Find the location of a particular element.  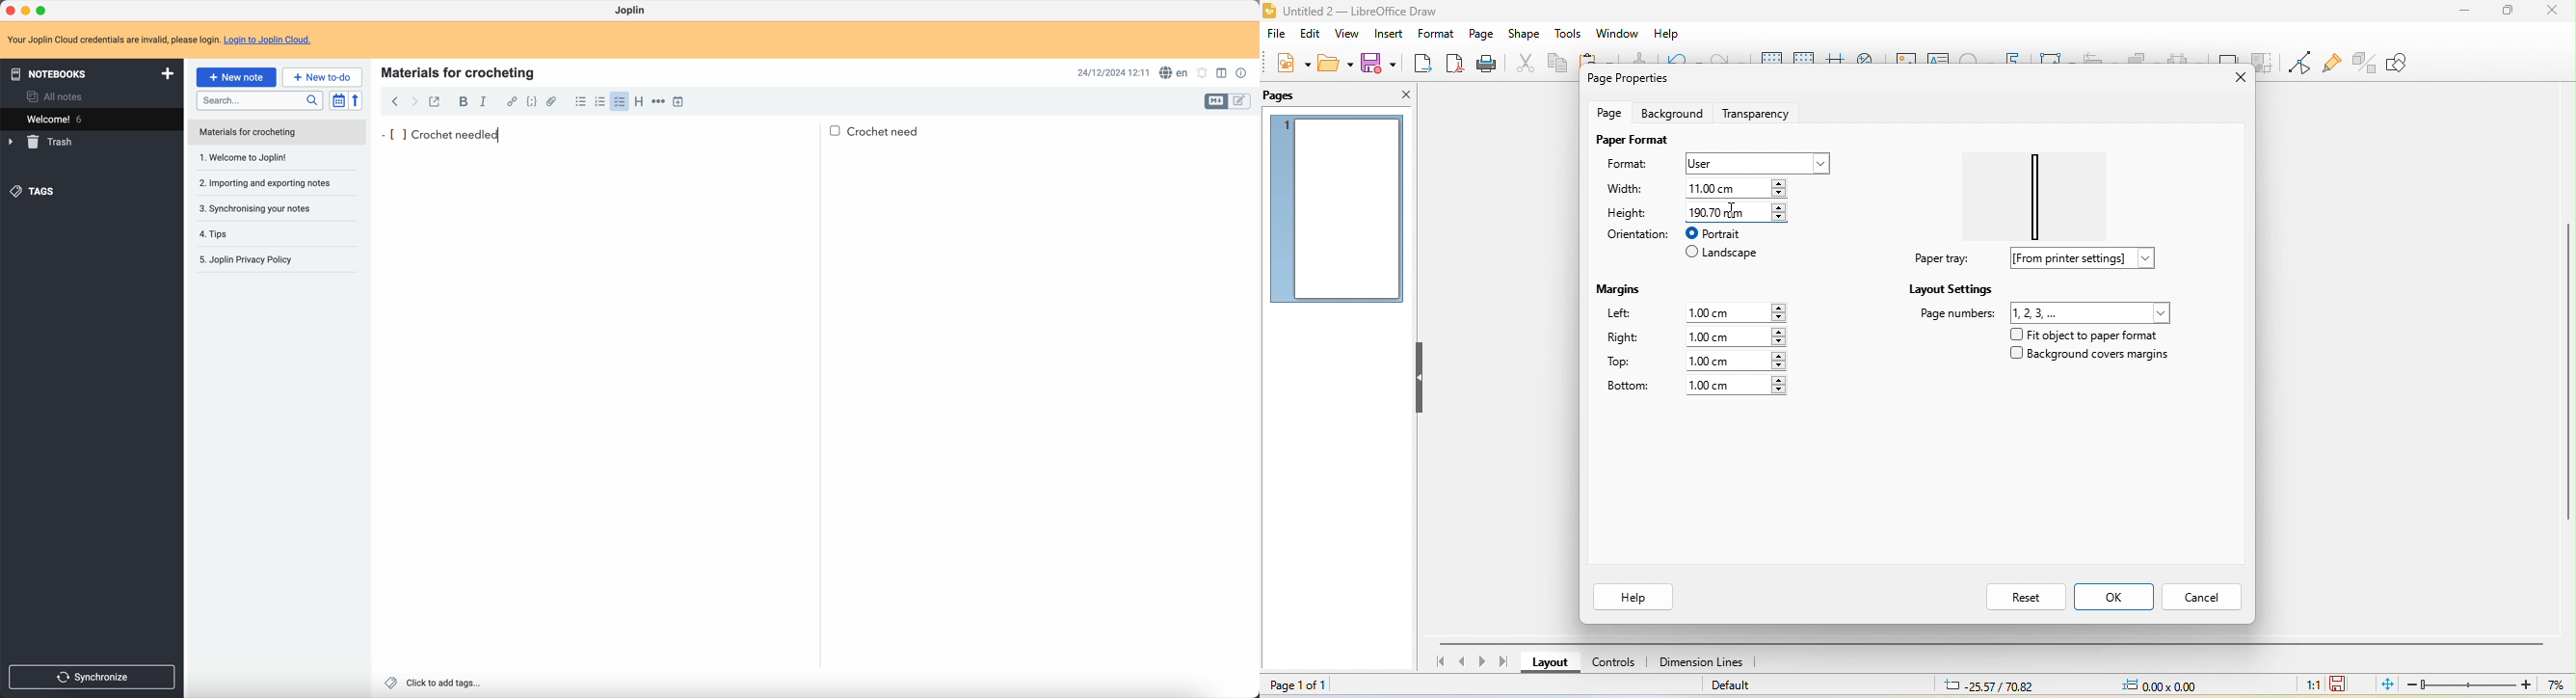

dimension line is located at coordinates (1702, 663).